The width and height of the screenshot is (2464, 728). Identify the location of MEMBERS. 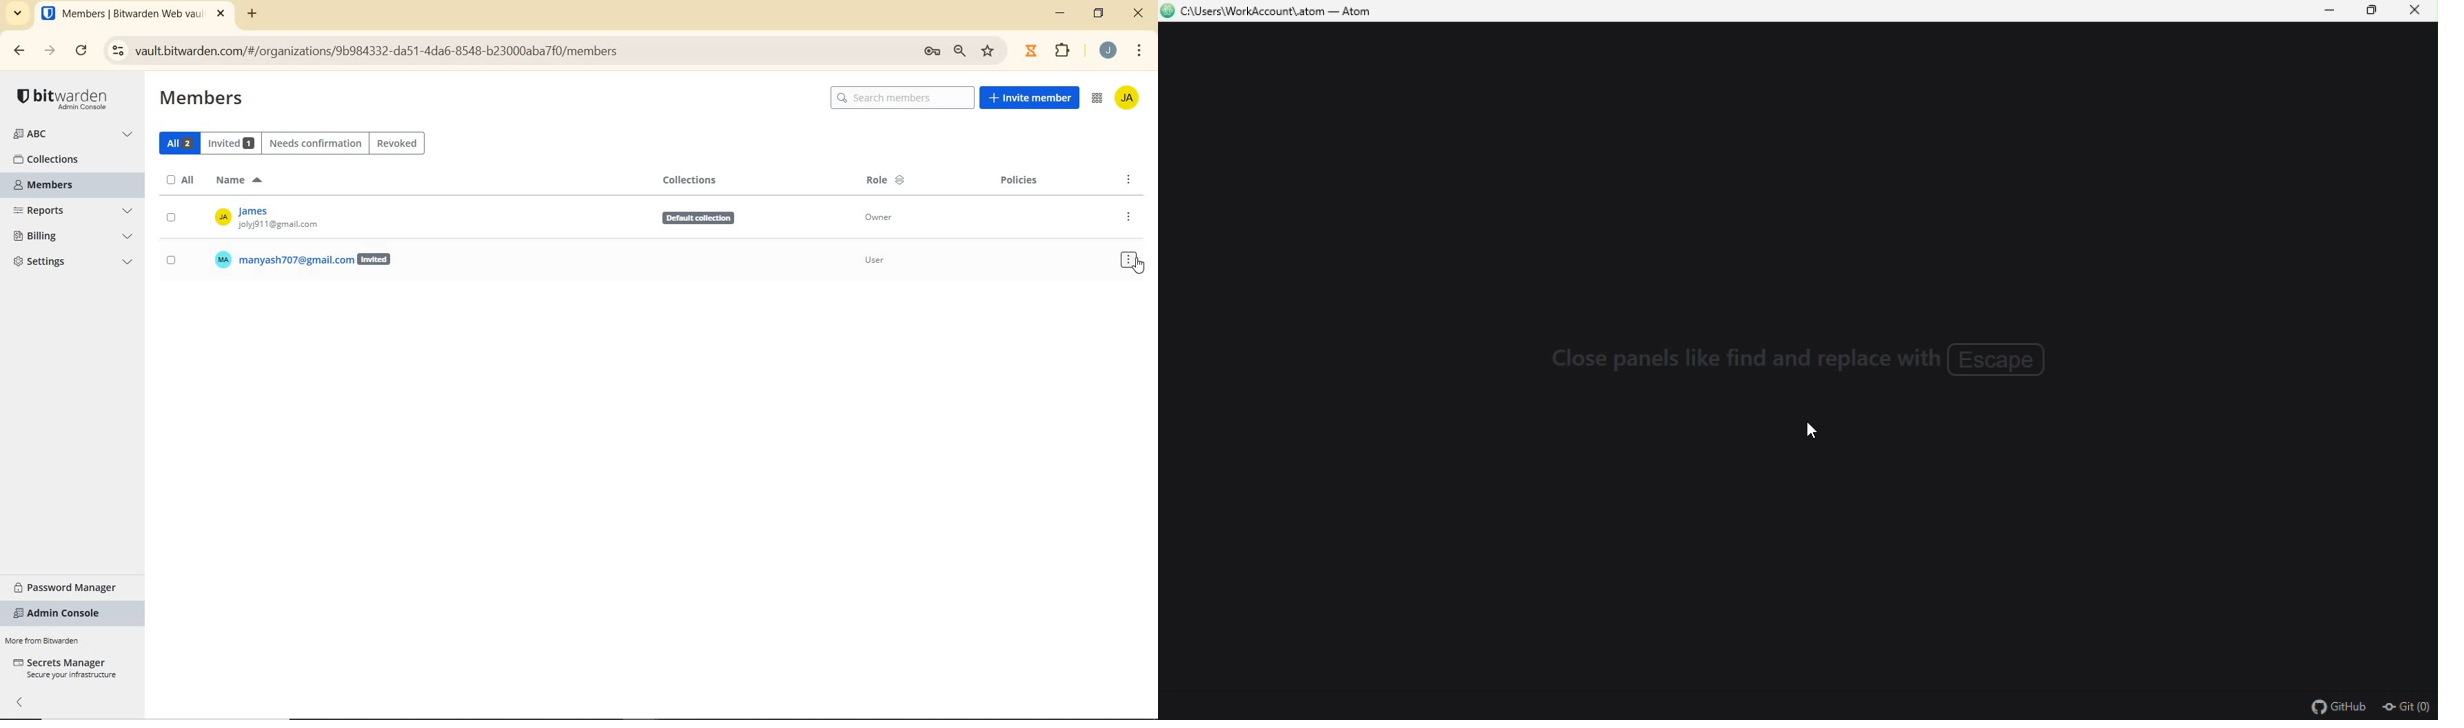
(55, 186).